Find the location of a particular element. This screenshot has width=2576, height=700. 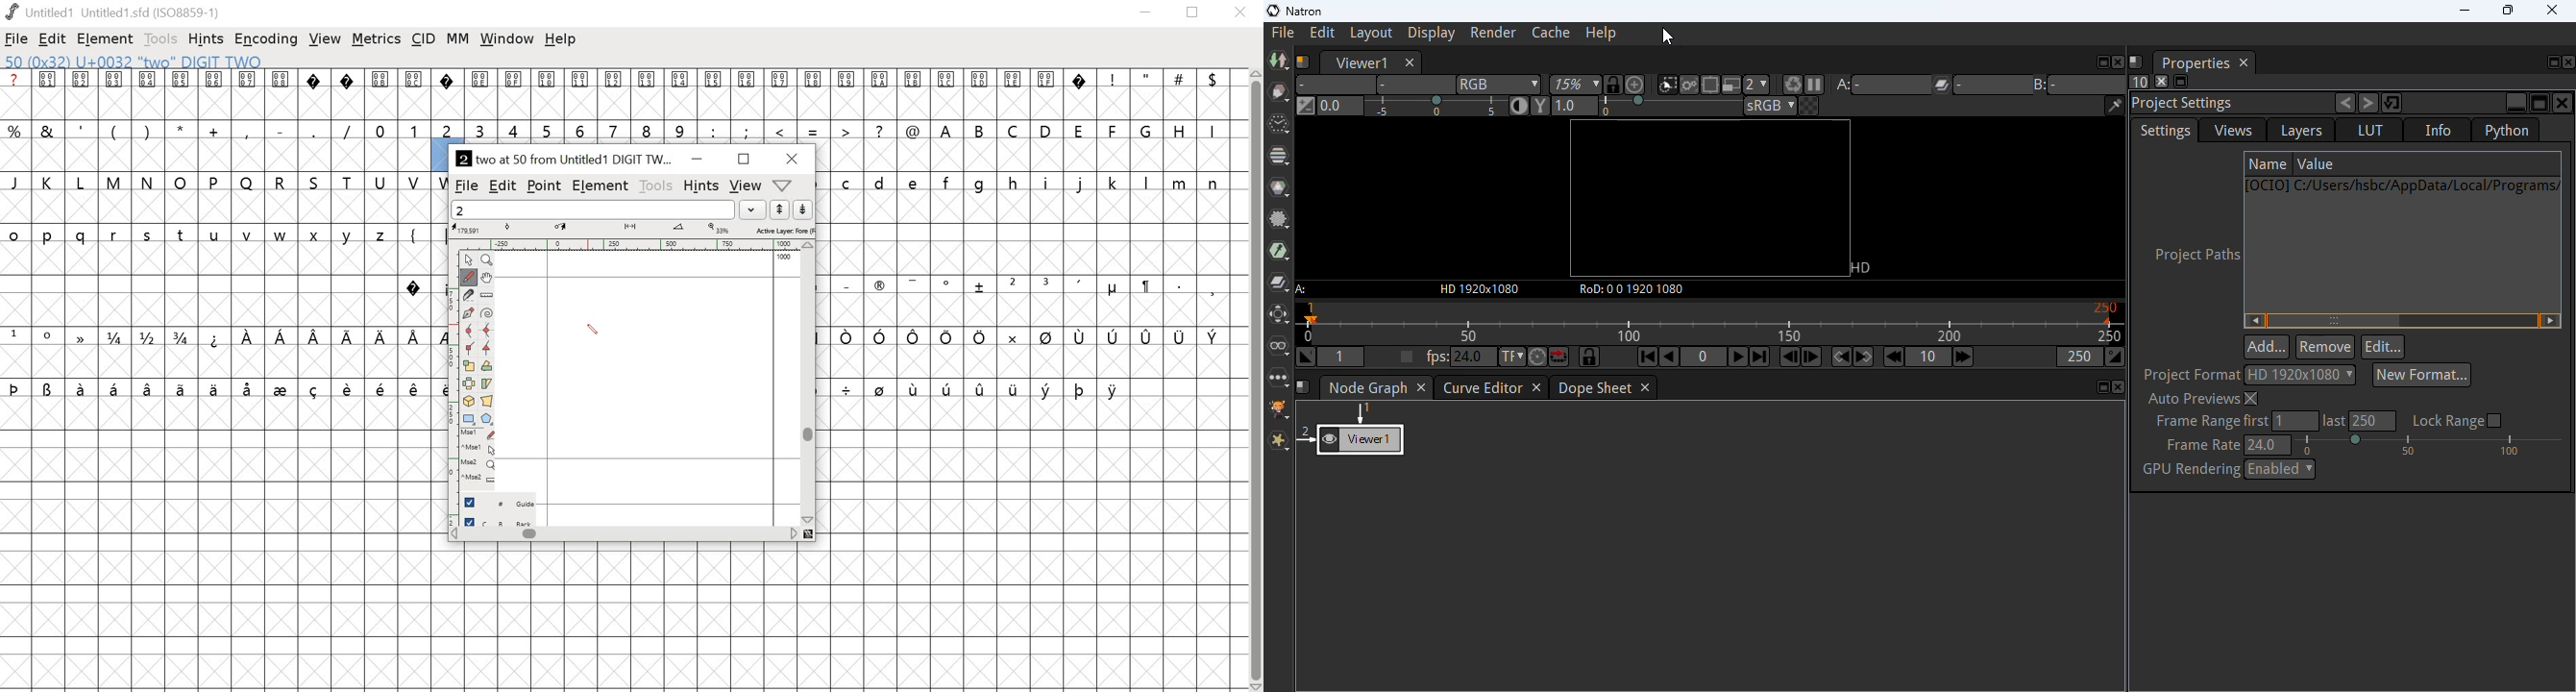

measurement is located at coordinates (631, 229).